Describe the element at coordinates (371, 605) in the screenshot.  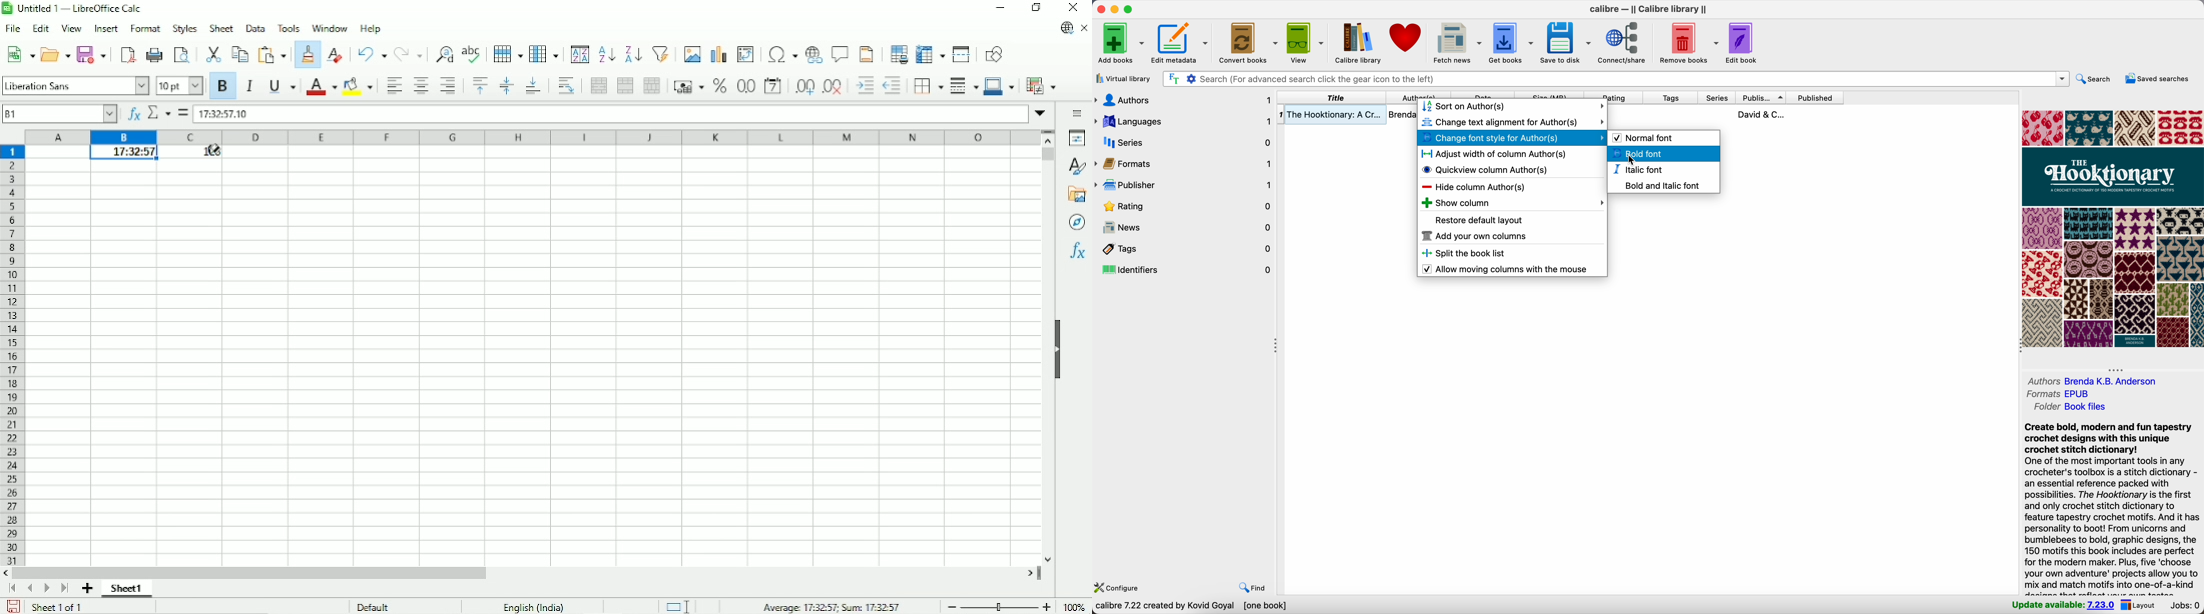
I see `Default` at that location.